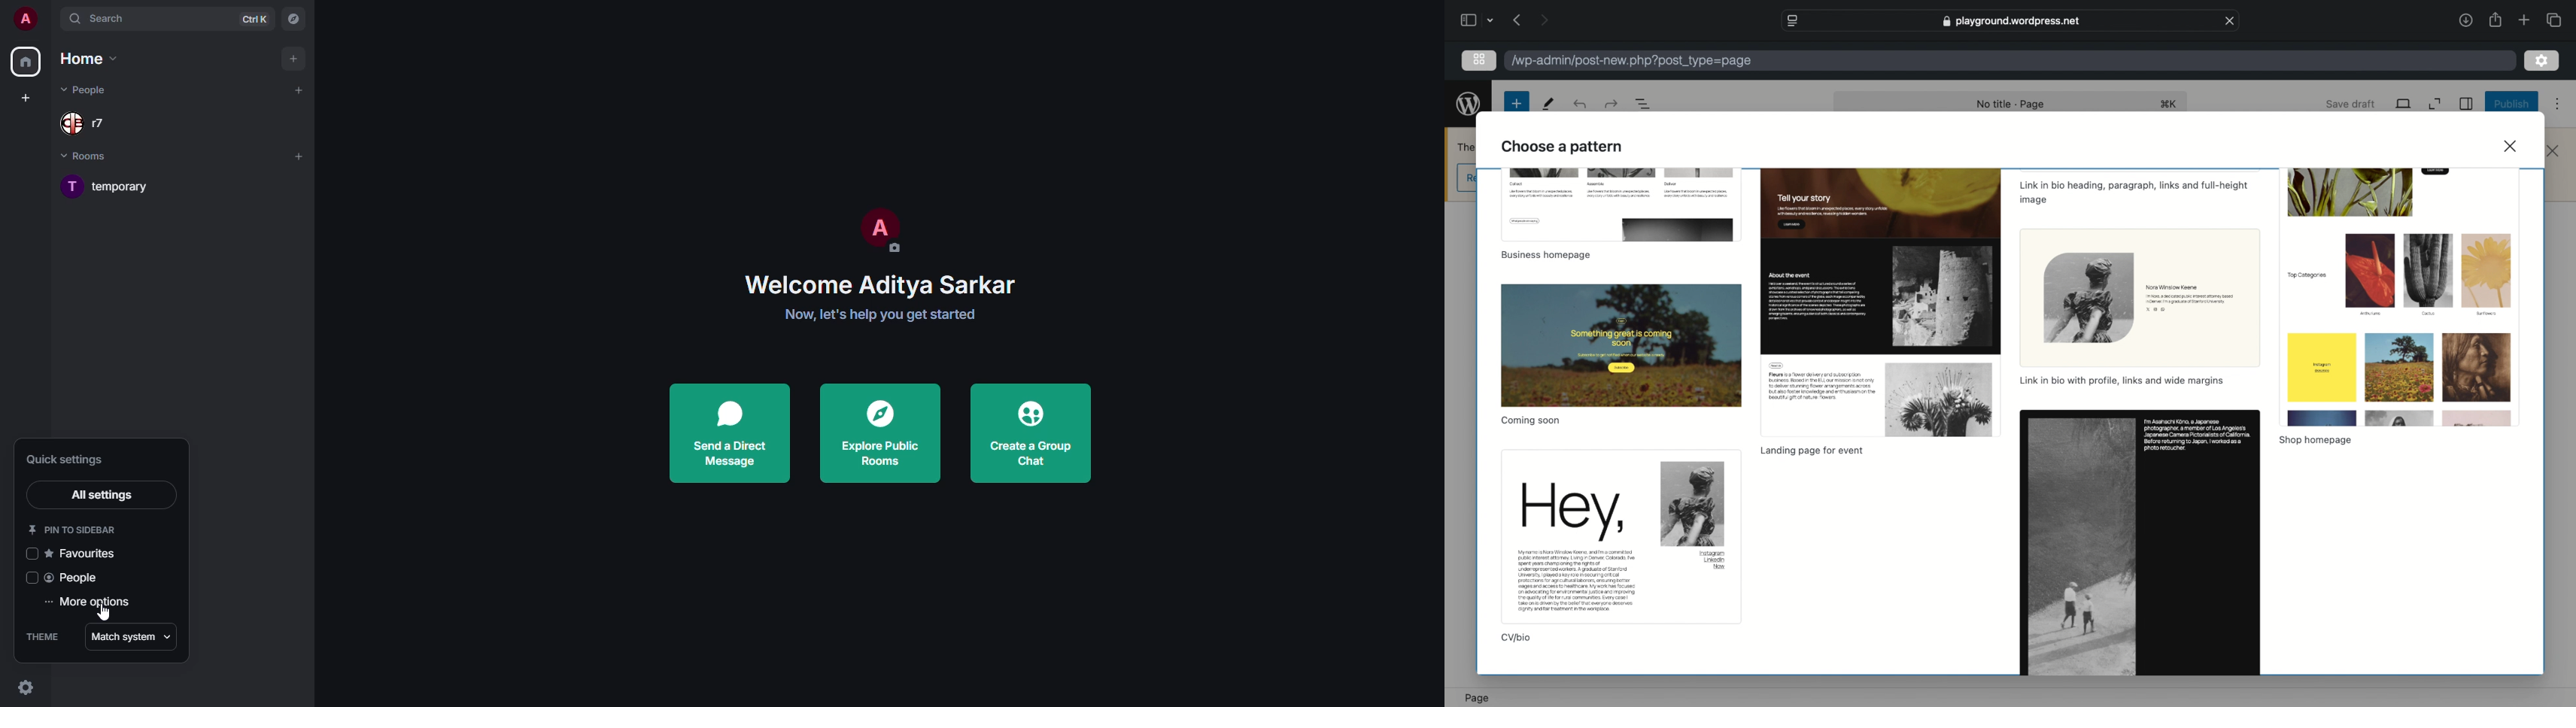  I want to click on share, so click(2465, 21).